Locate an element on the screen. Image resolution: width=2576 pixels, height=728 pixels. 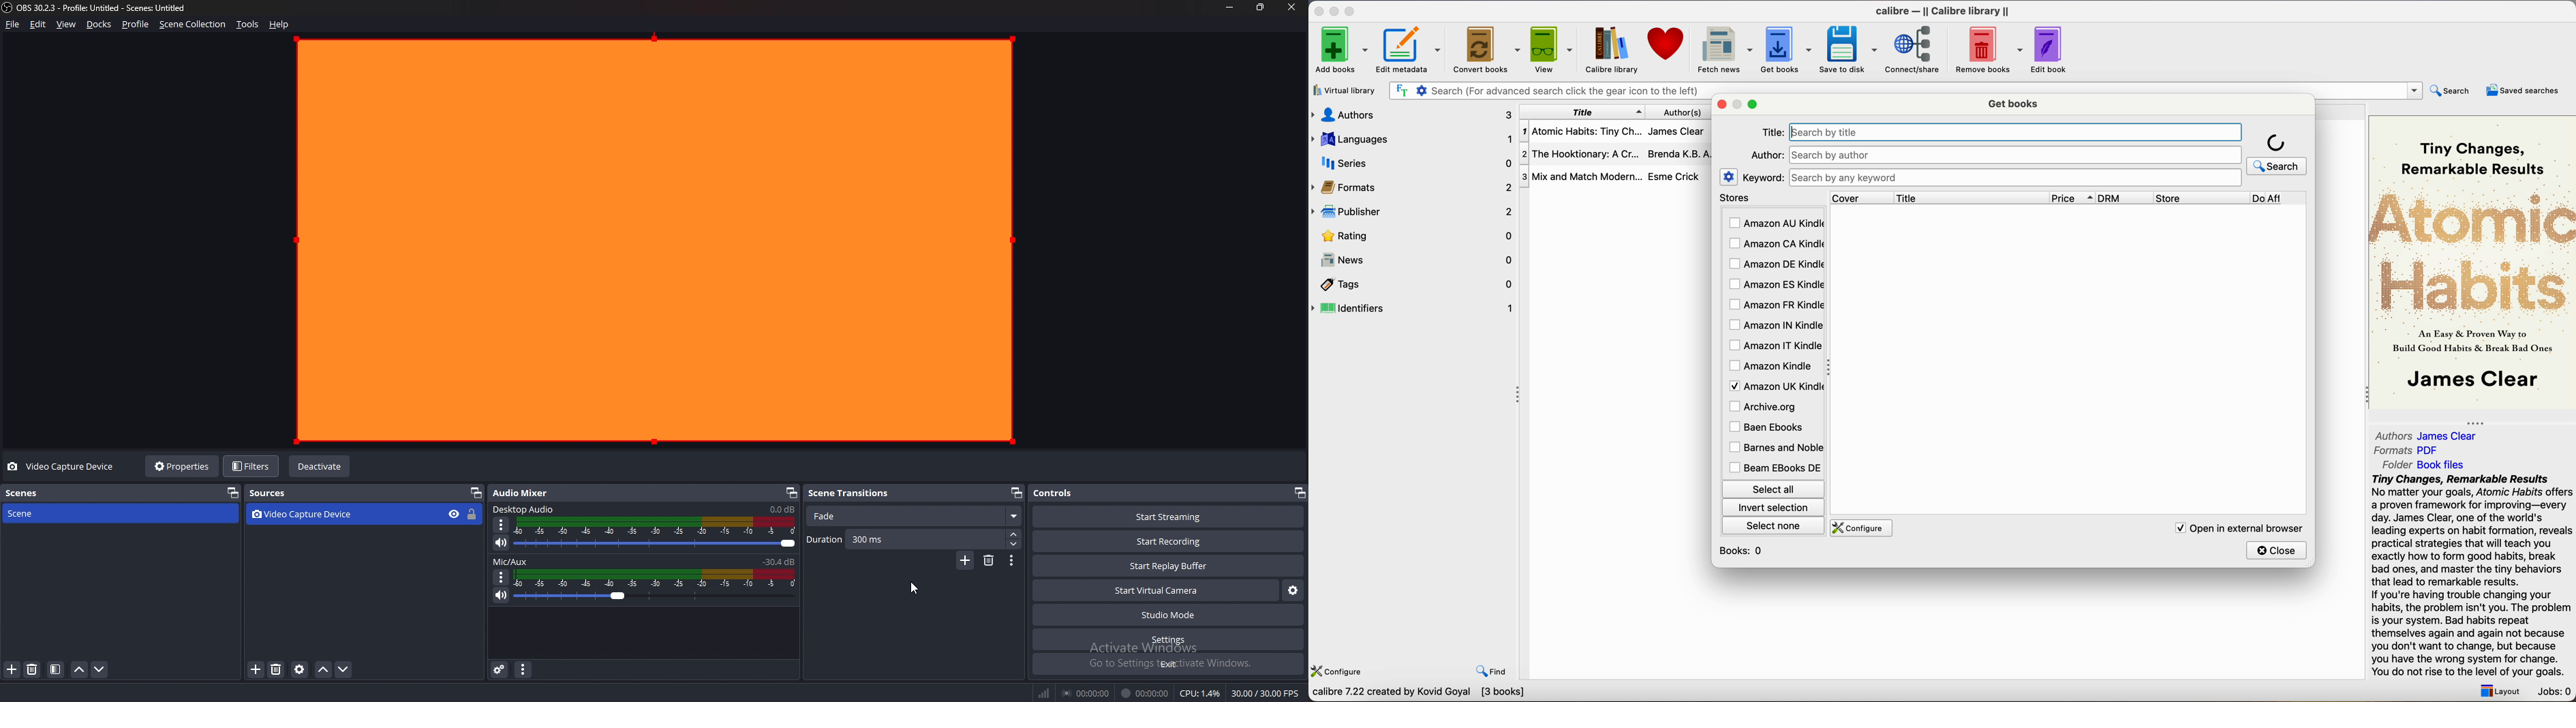
add transition is located at coordinates (966, 560).